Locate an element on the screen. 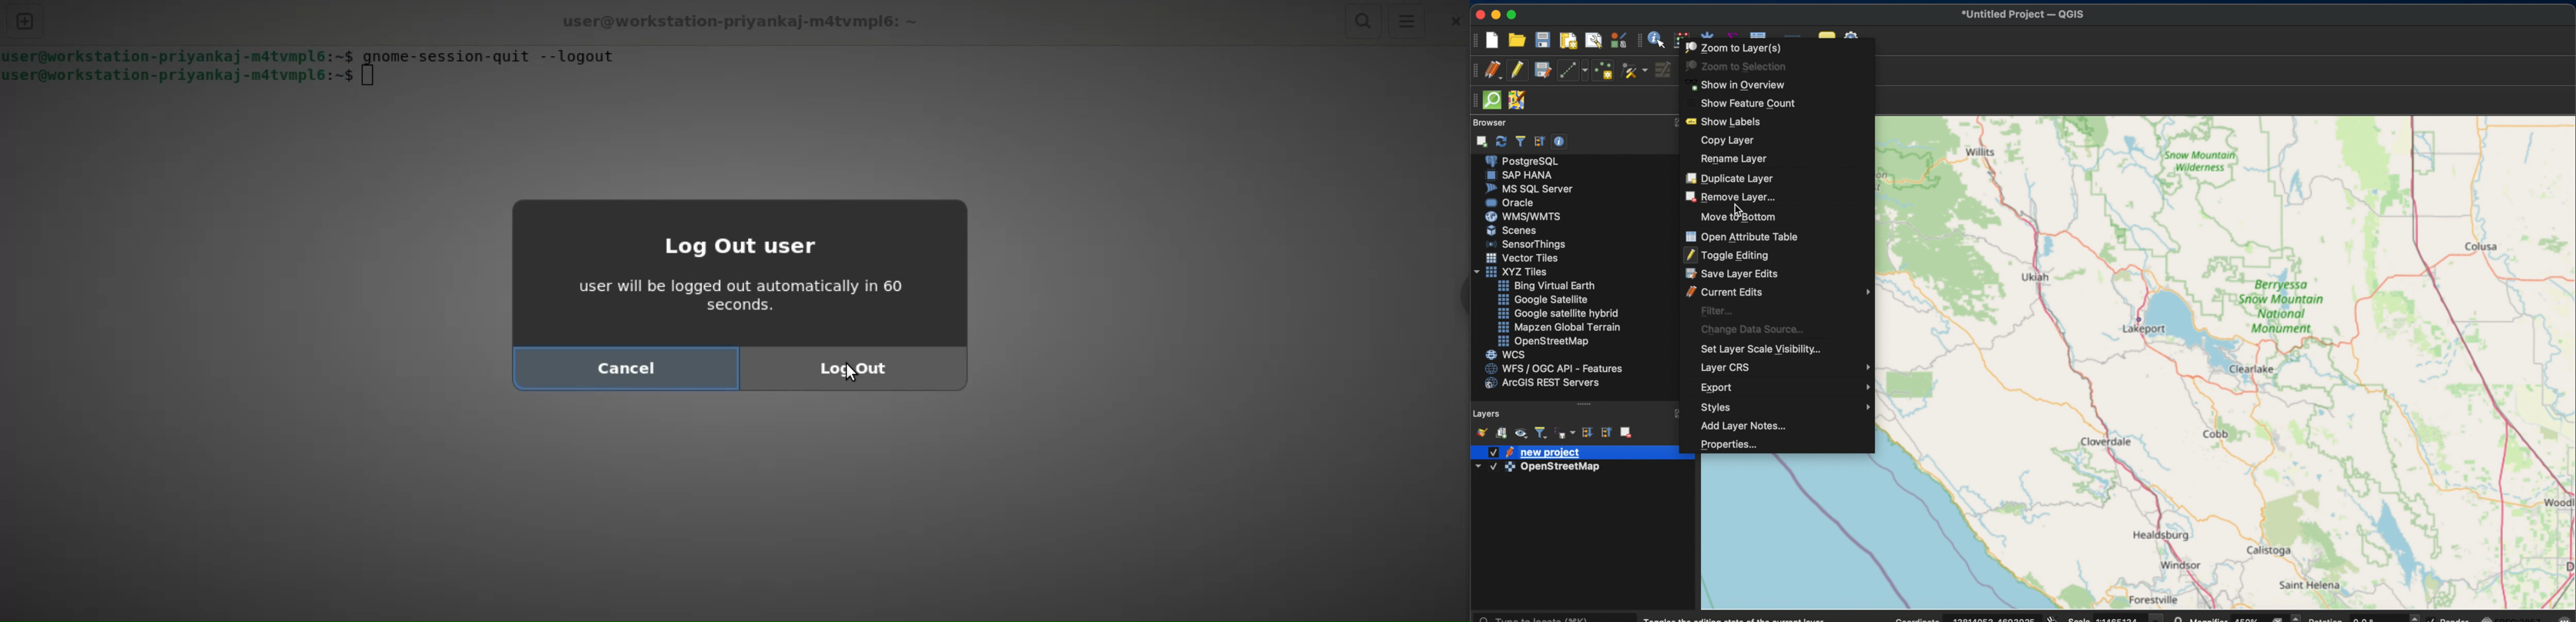 The width and height of the screenshot is (2576, 644). toggle editing is located at coordinates (1726, 255).